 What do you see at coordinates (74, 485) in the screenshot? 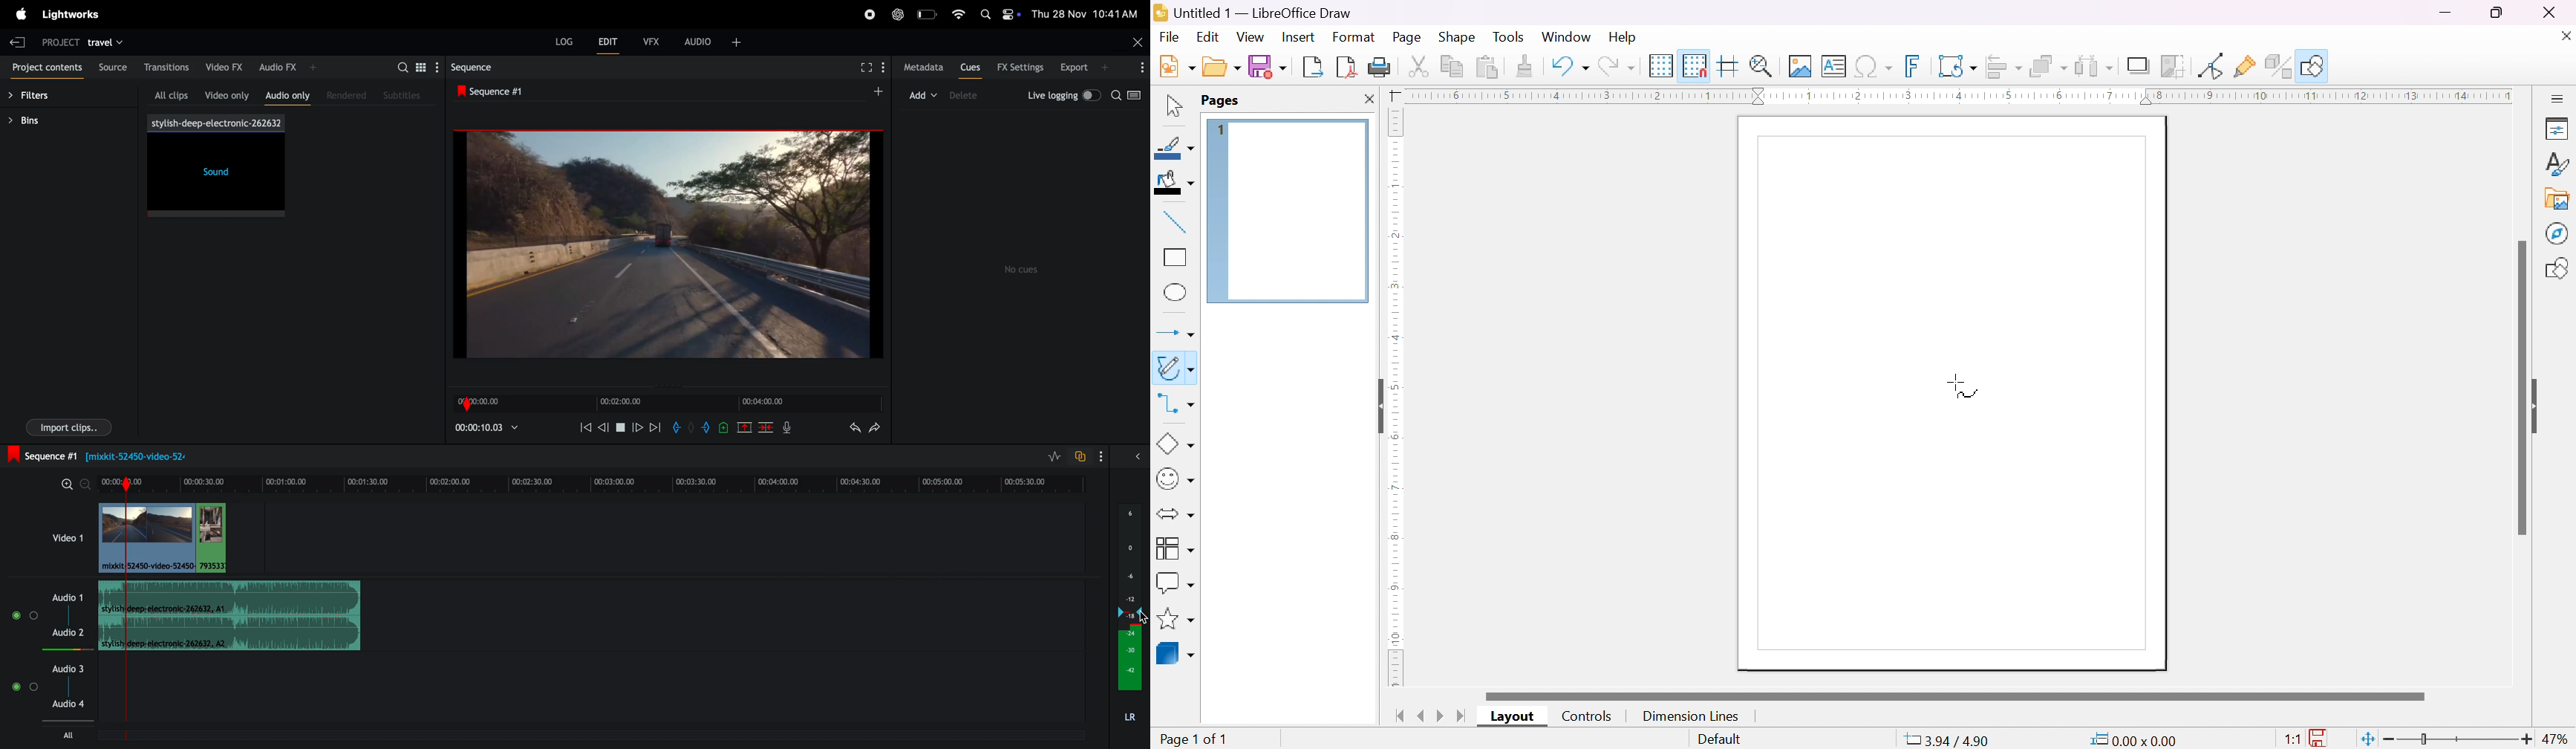
I see `zoom in zoom out` at bounding box center [74, 485].